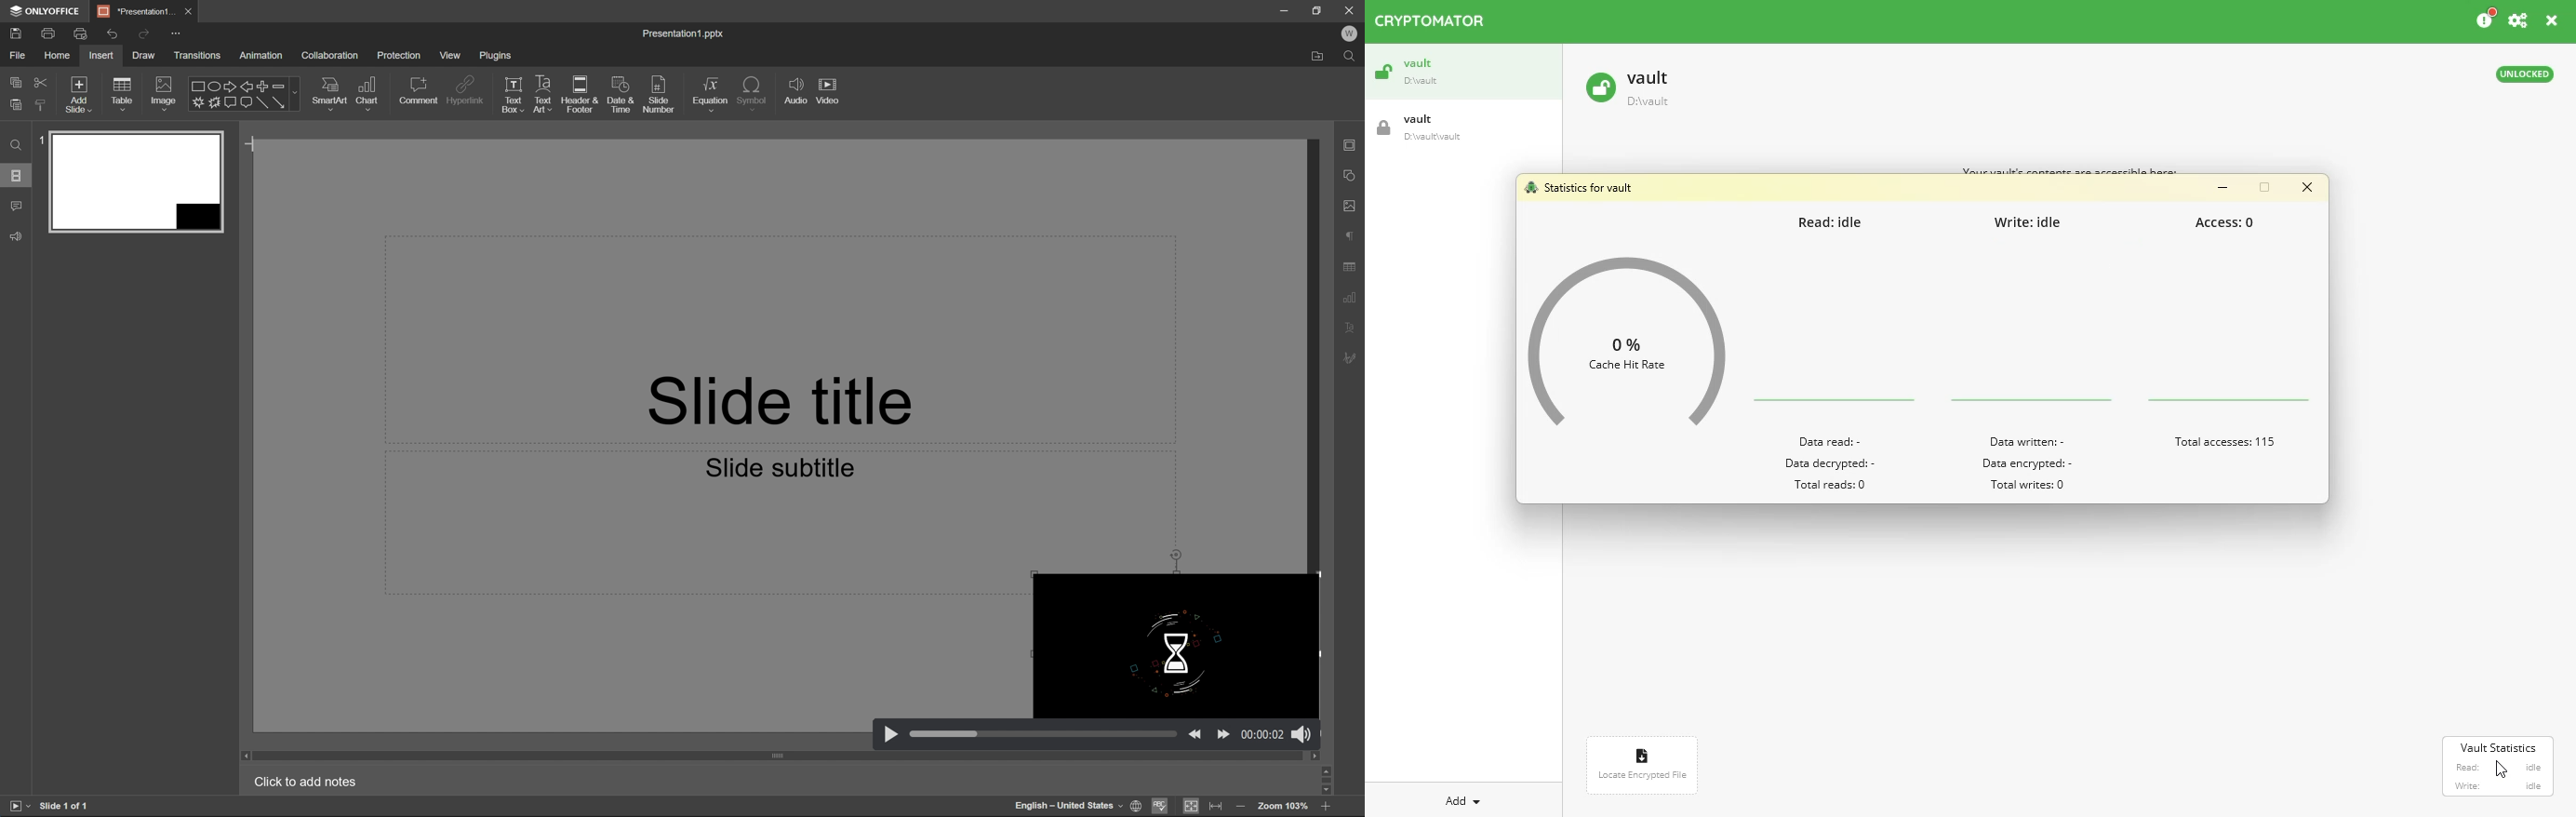  Describe the element at coordinates (1351, 34) in the screenshot. I see `W` at that location.